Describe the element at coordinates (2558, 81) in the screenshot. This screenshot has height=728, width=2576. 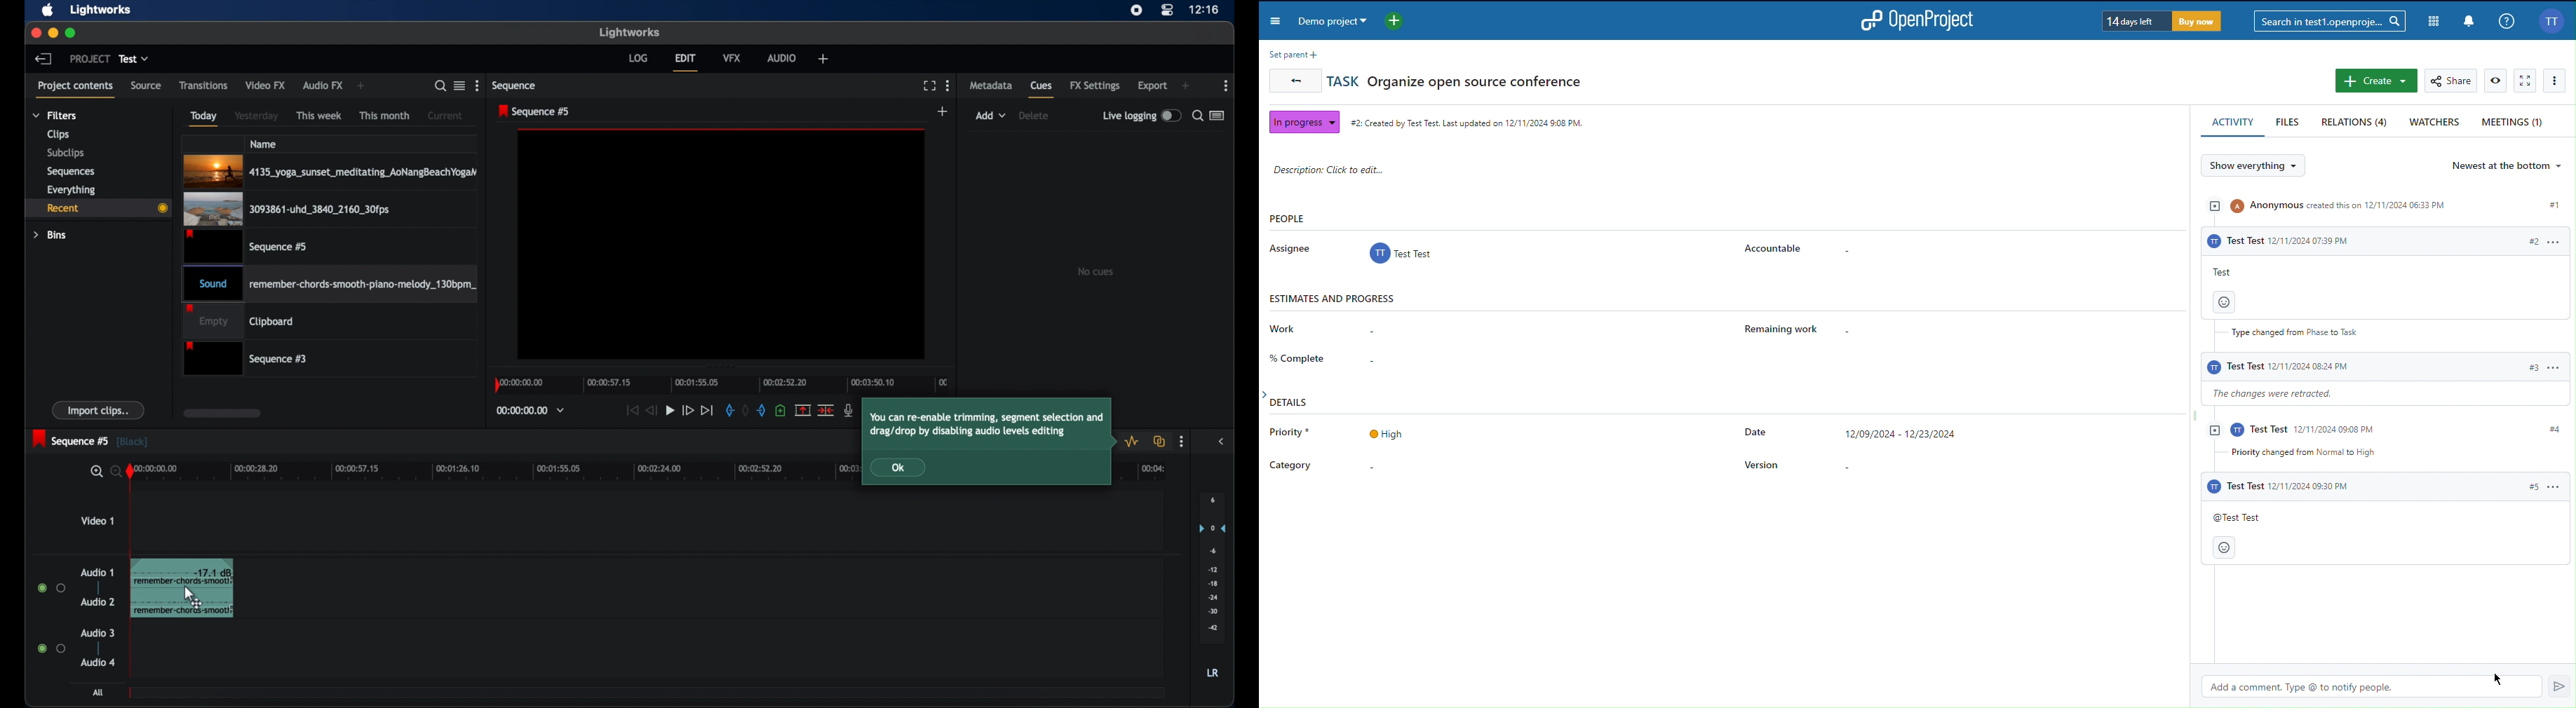
I see `Options` at that location.